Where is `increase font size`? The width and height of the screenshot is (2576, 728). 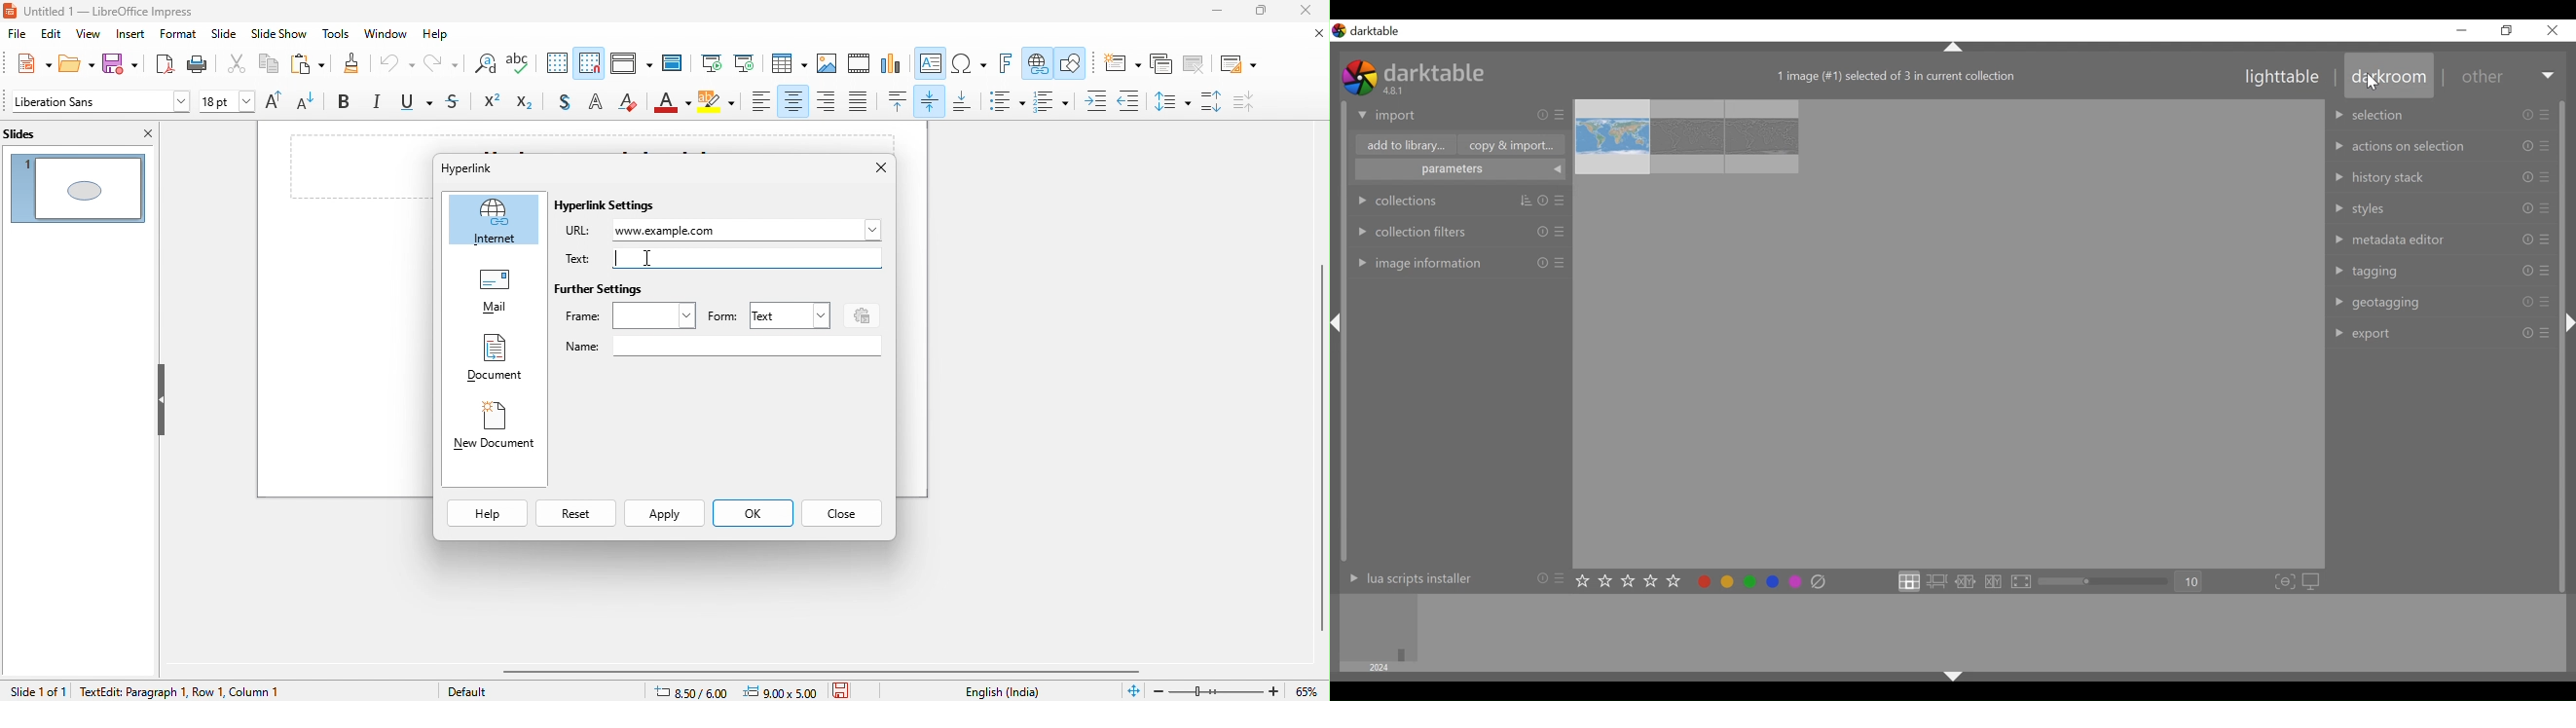
increase font size is located at coordinates (277, 102).